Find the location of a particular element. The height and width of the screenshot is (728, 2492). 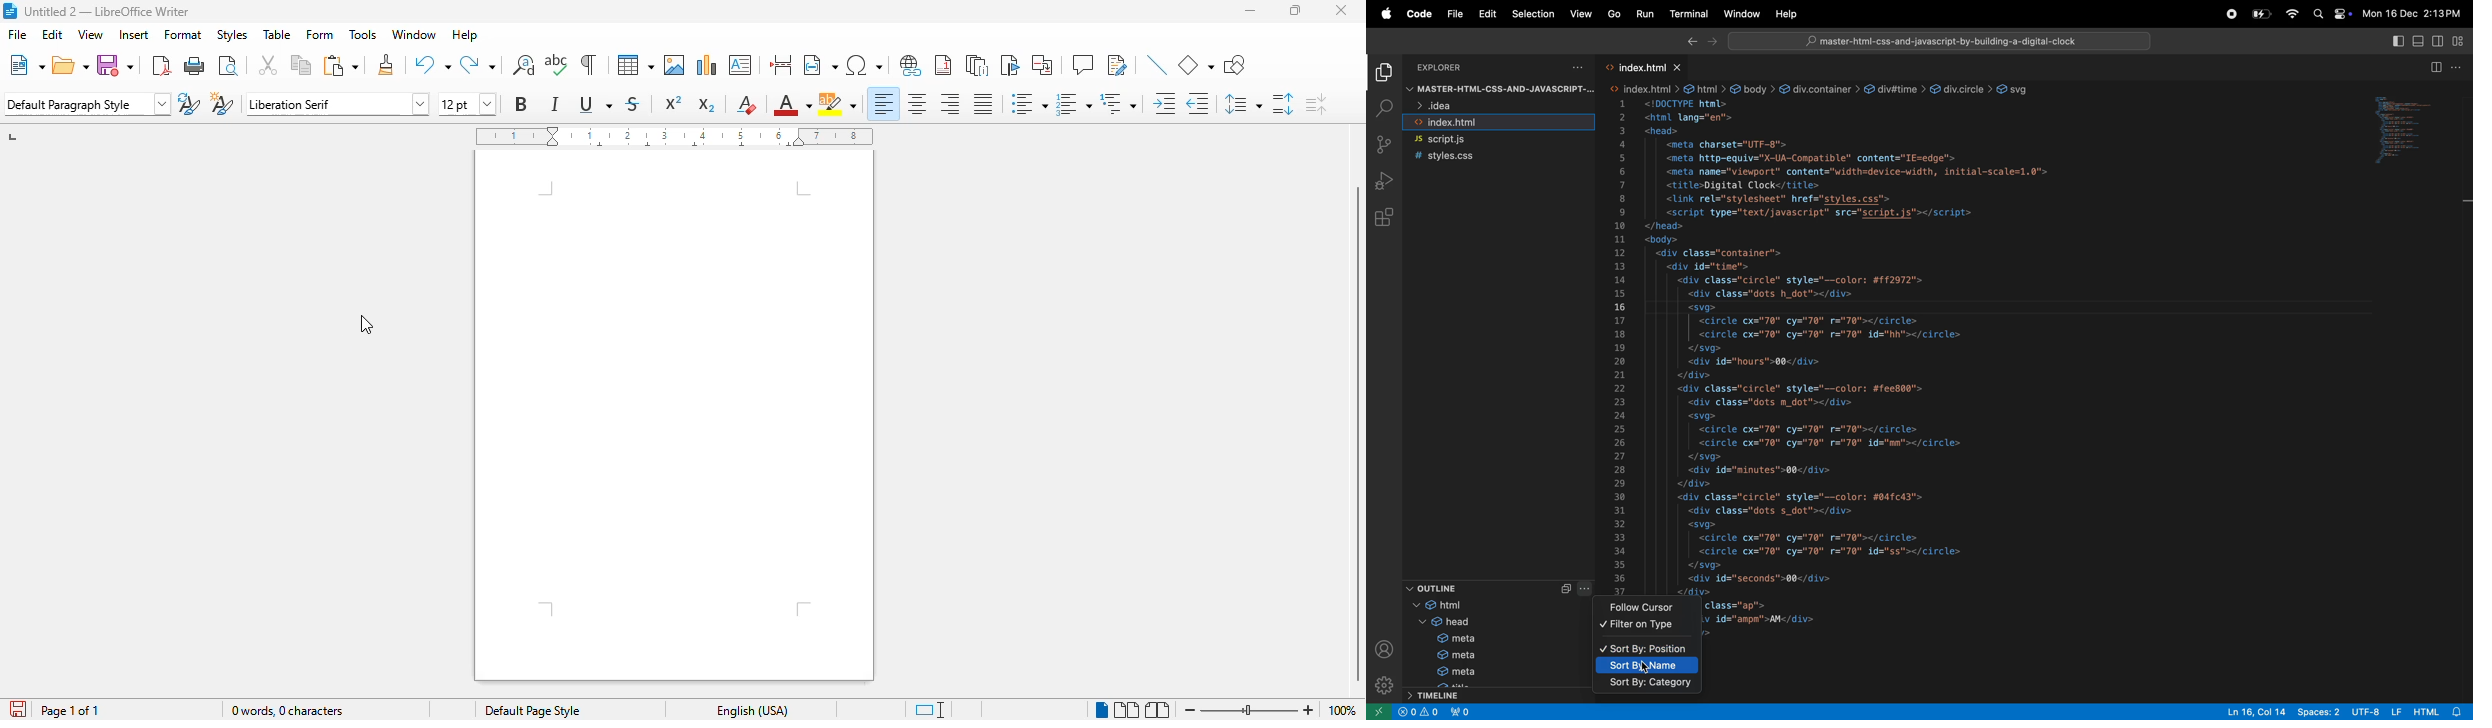

insert endnote is located at coordinates (978, 66).